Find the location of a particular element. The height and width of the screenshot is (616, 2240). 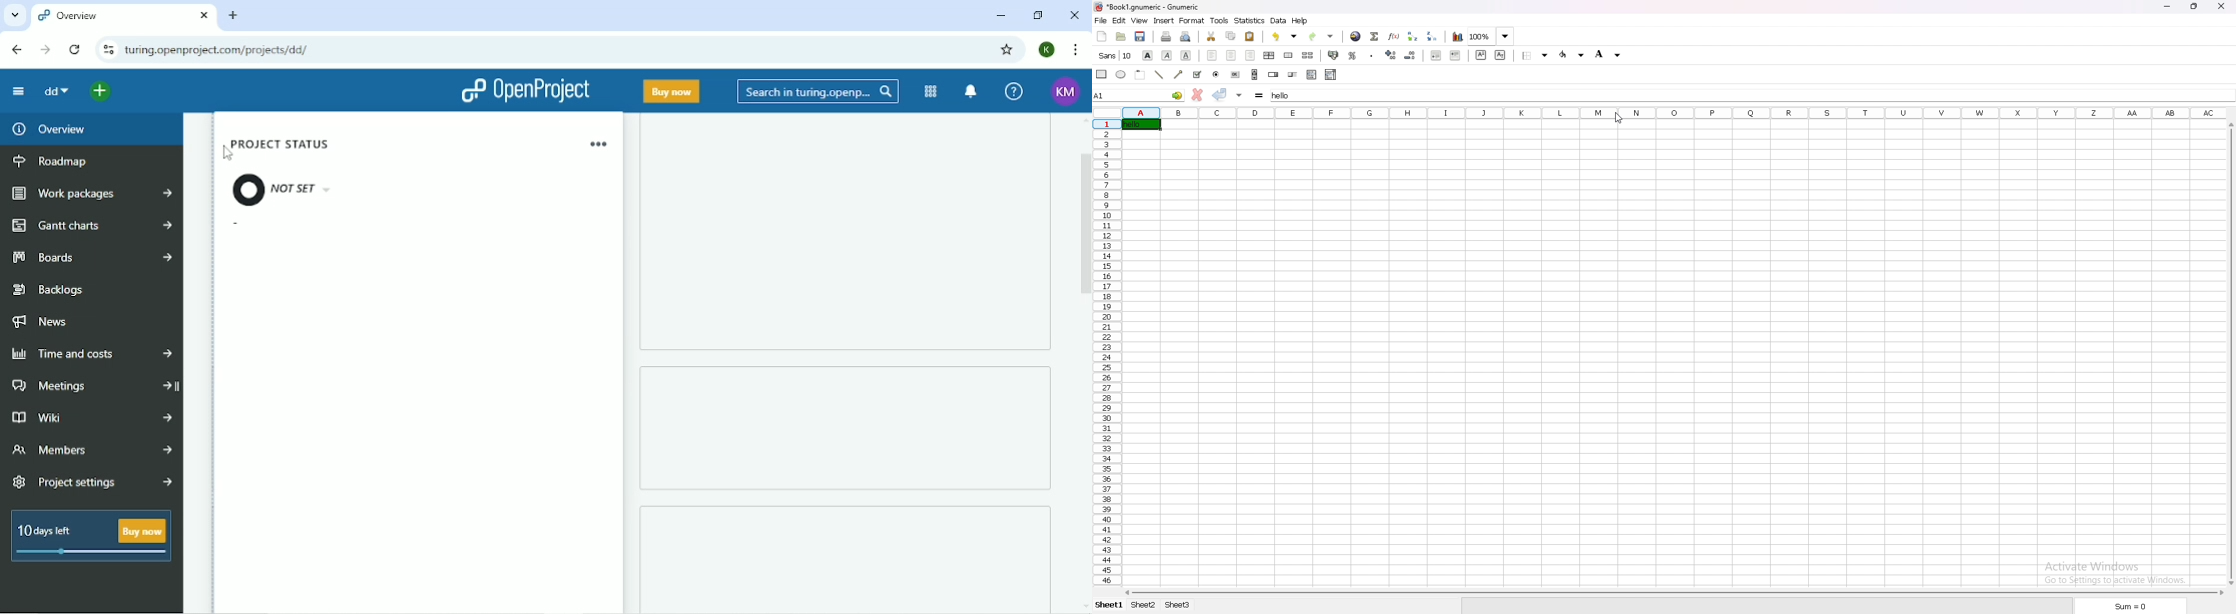

merge cells is located at coordinates (1289, 55).